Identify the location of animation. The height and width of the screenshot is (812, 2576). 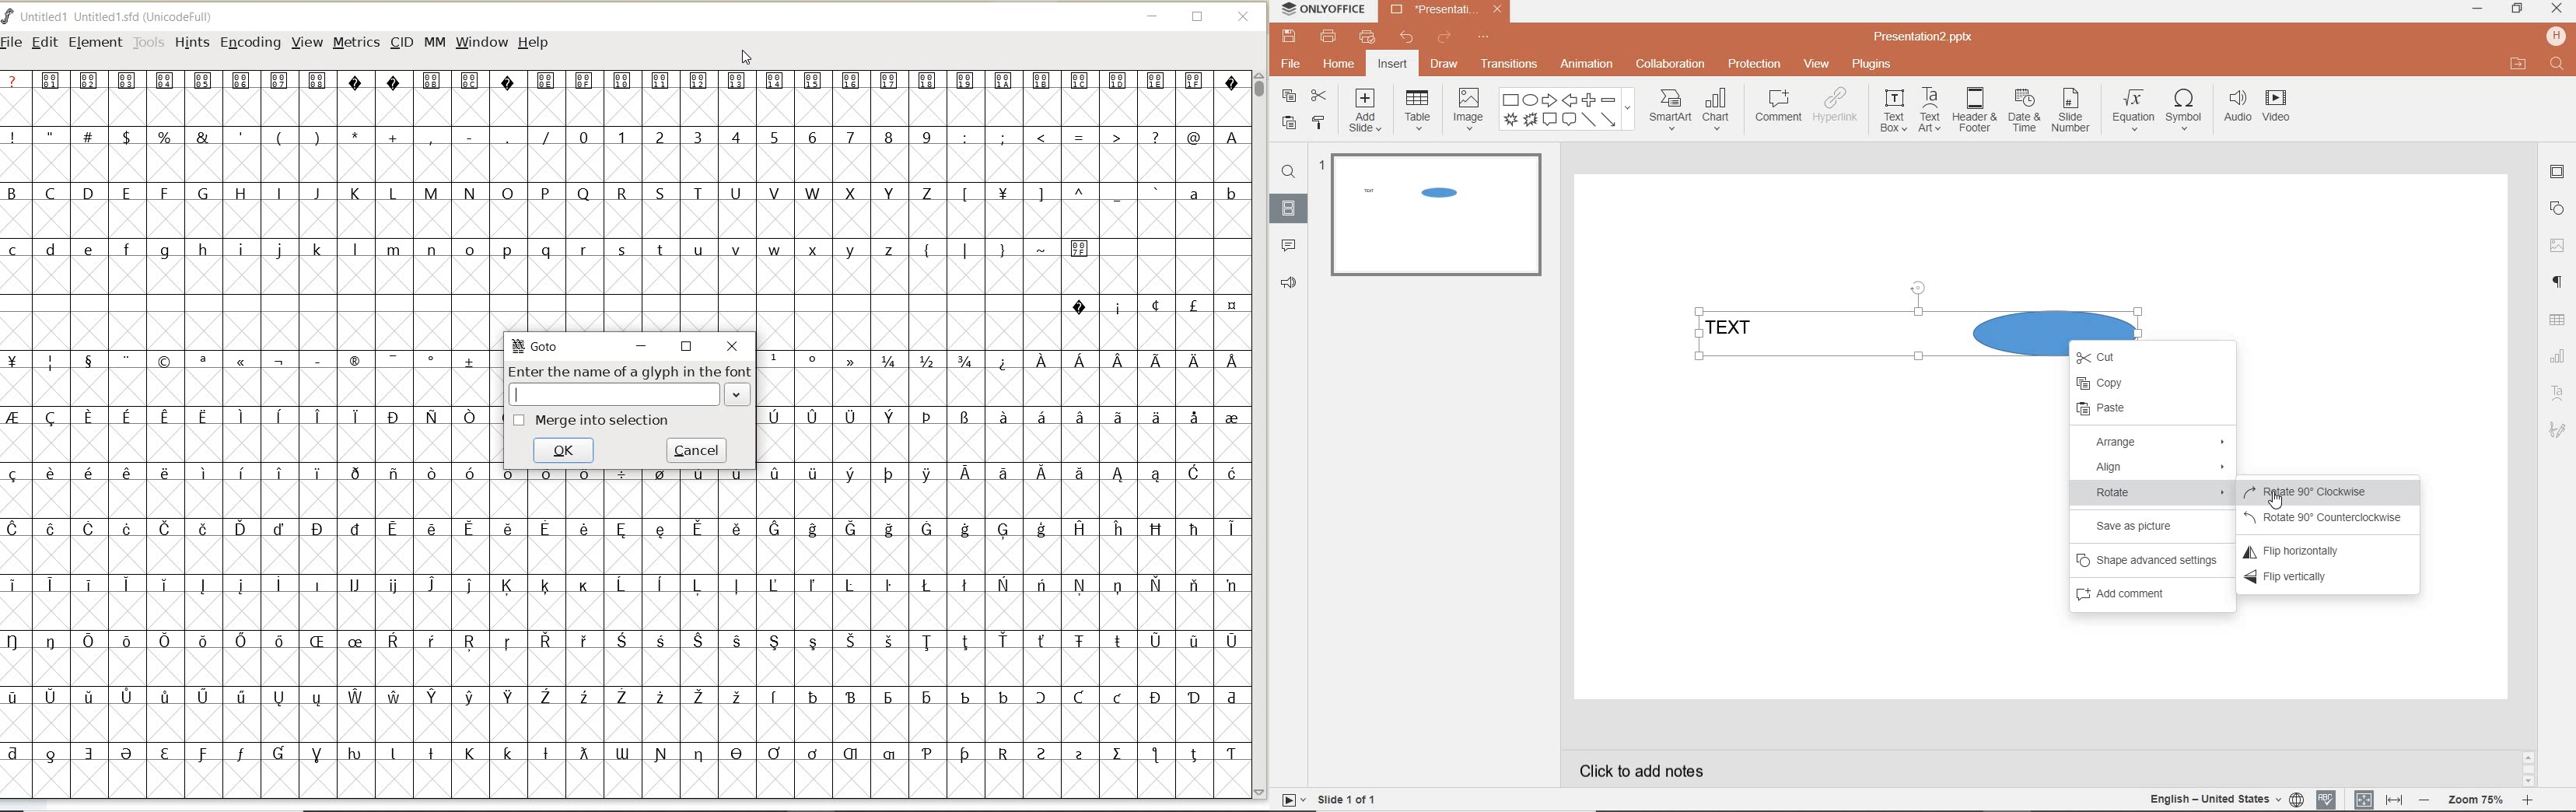
(1586, 65).